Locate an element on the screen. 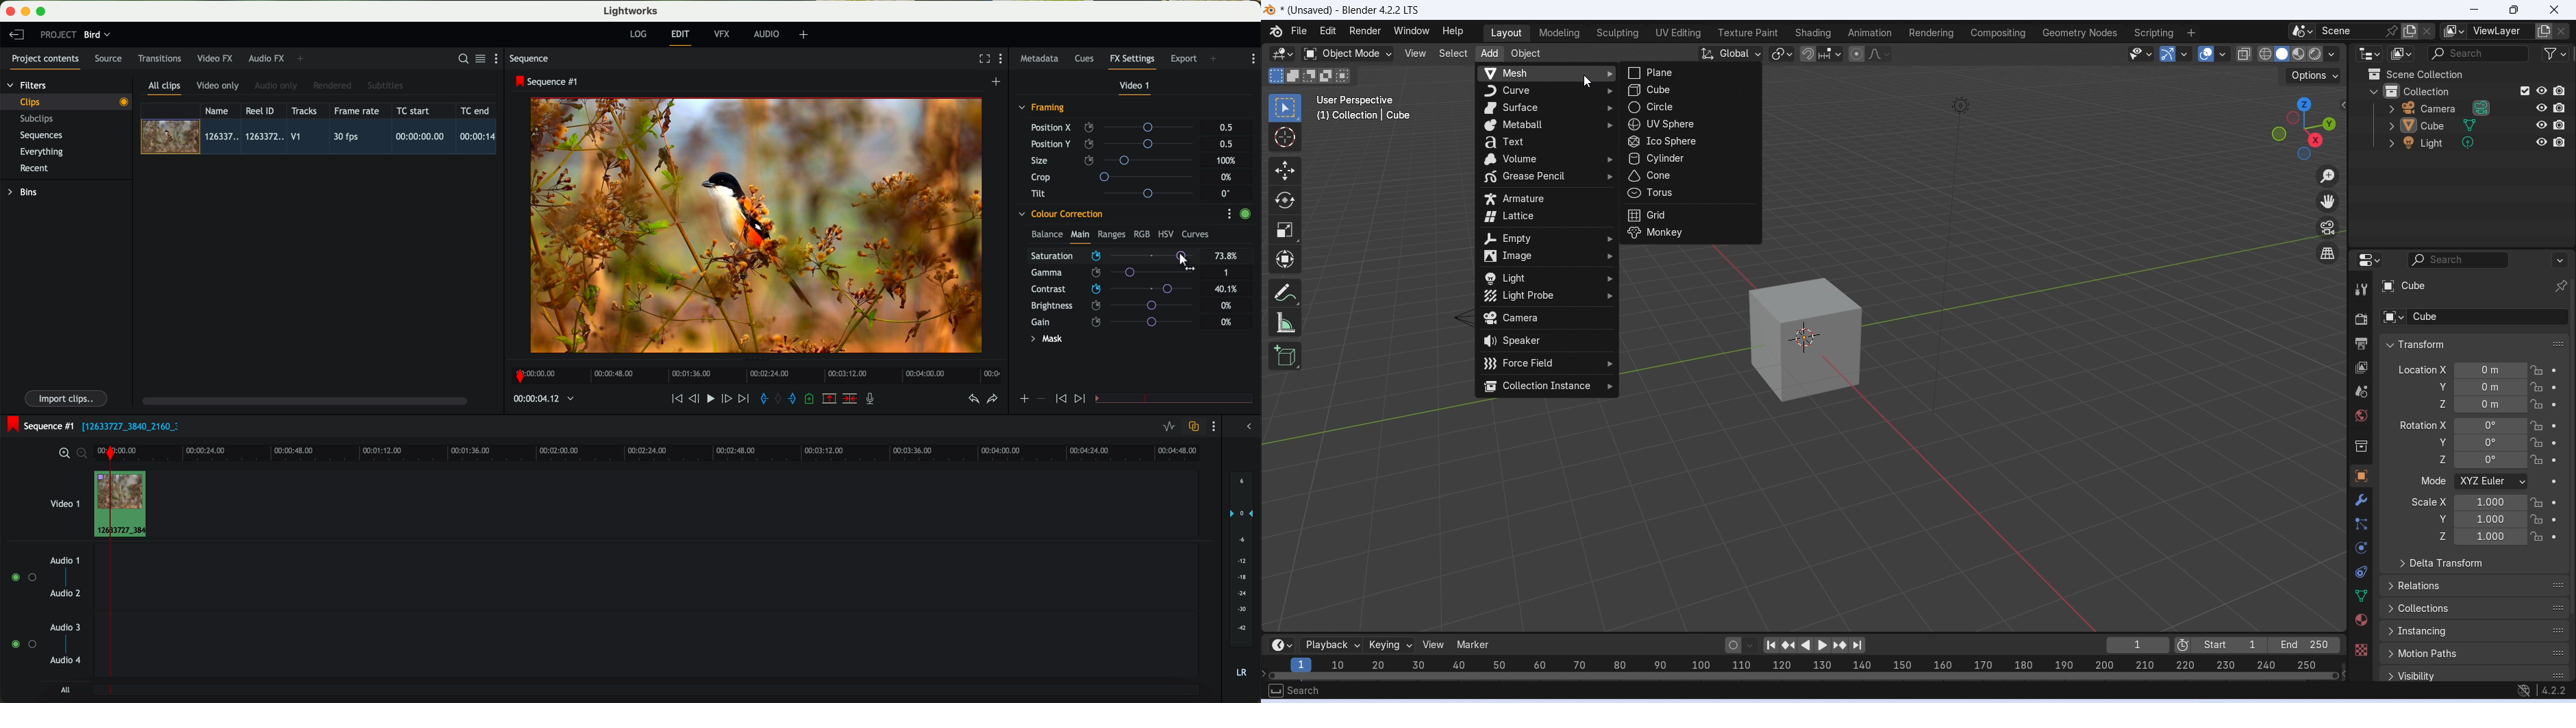 The width and height of the screenshot is (2576, 728). curve is located at coordinates (1547, 91).